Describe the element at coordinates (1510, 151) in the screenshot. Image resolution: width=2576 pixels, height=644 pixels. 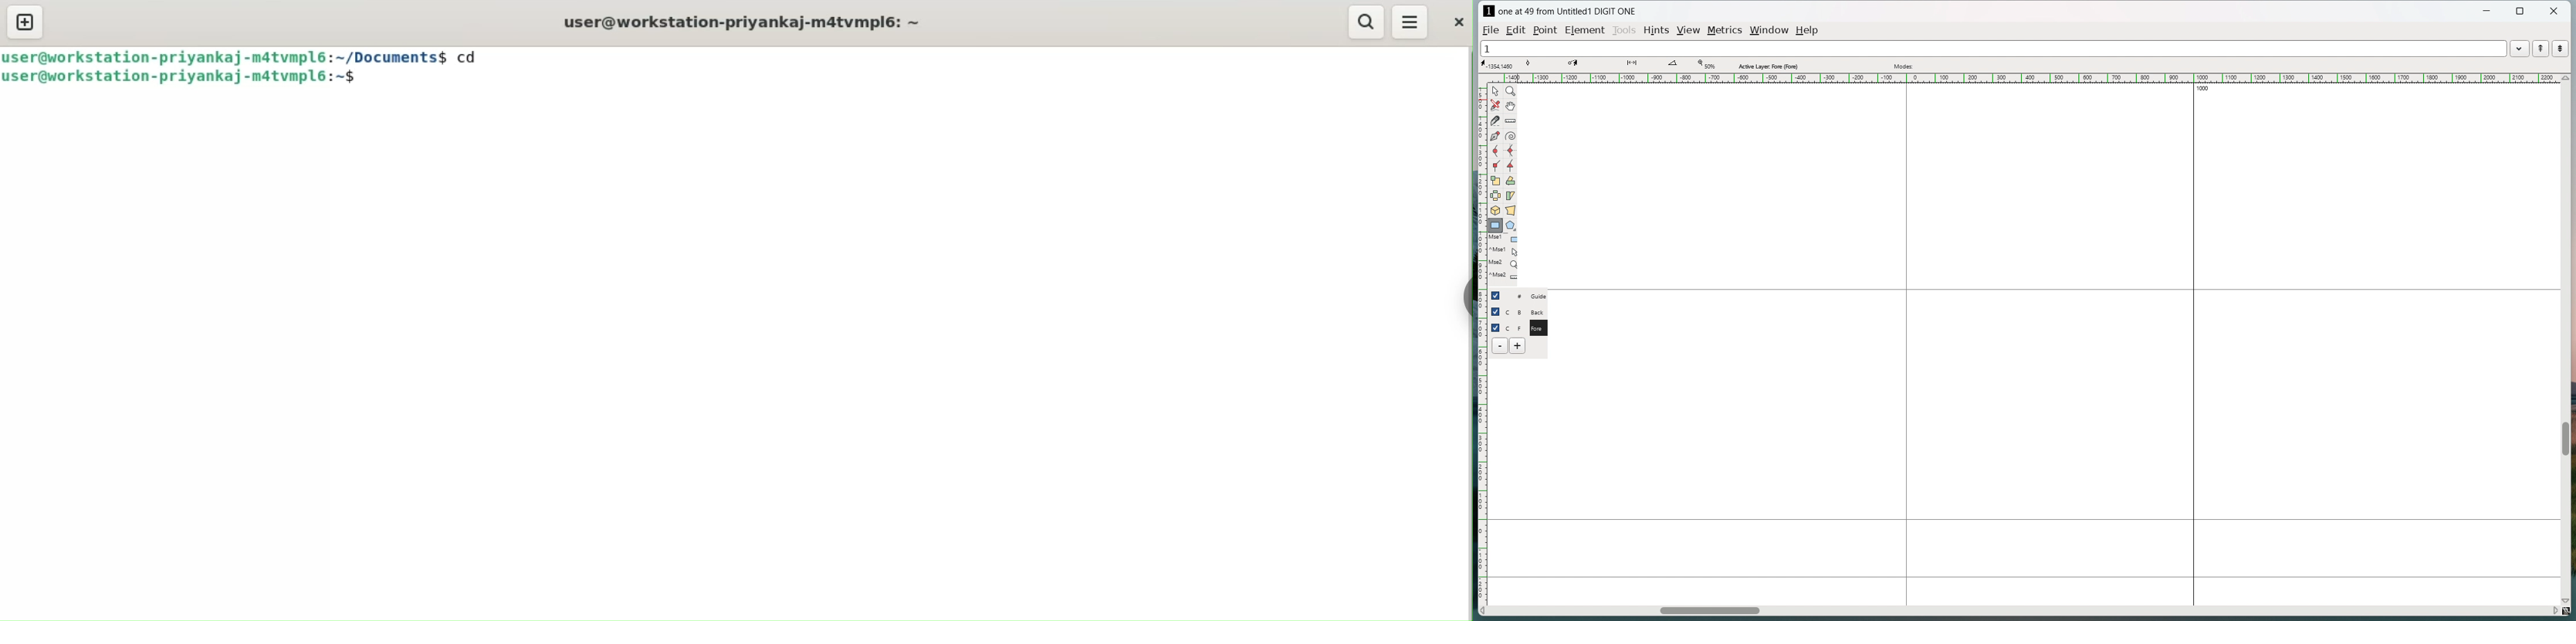
I see `add a curve point always either vertical or horizontal` at that location.